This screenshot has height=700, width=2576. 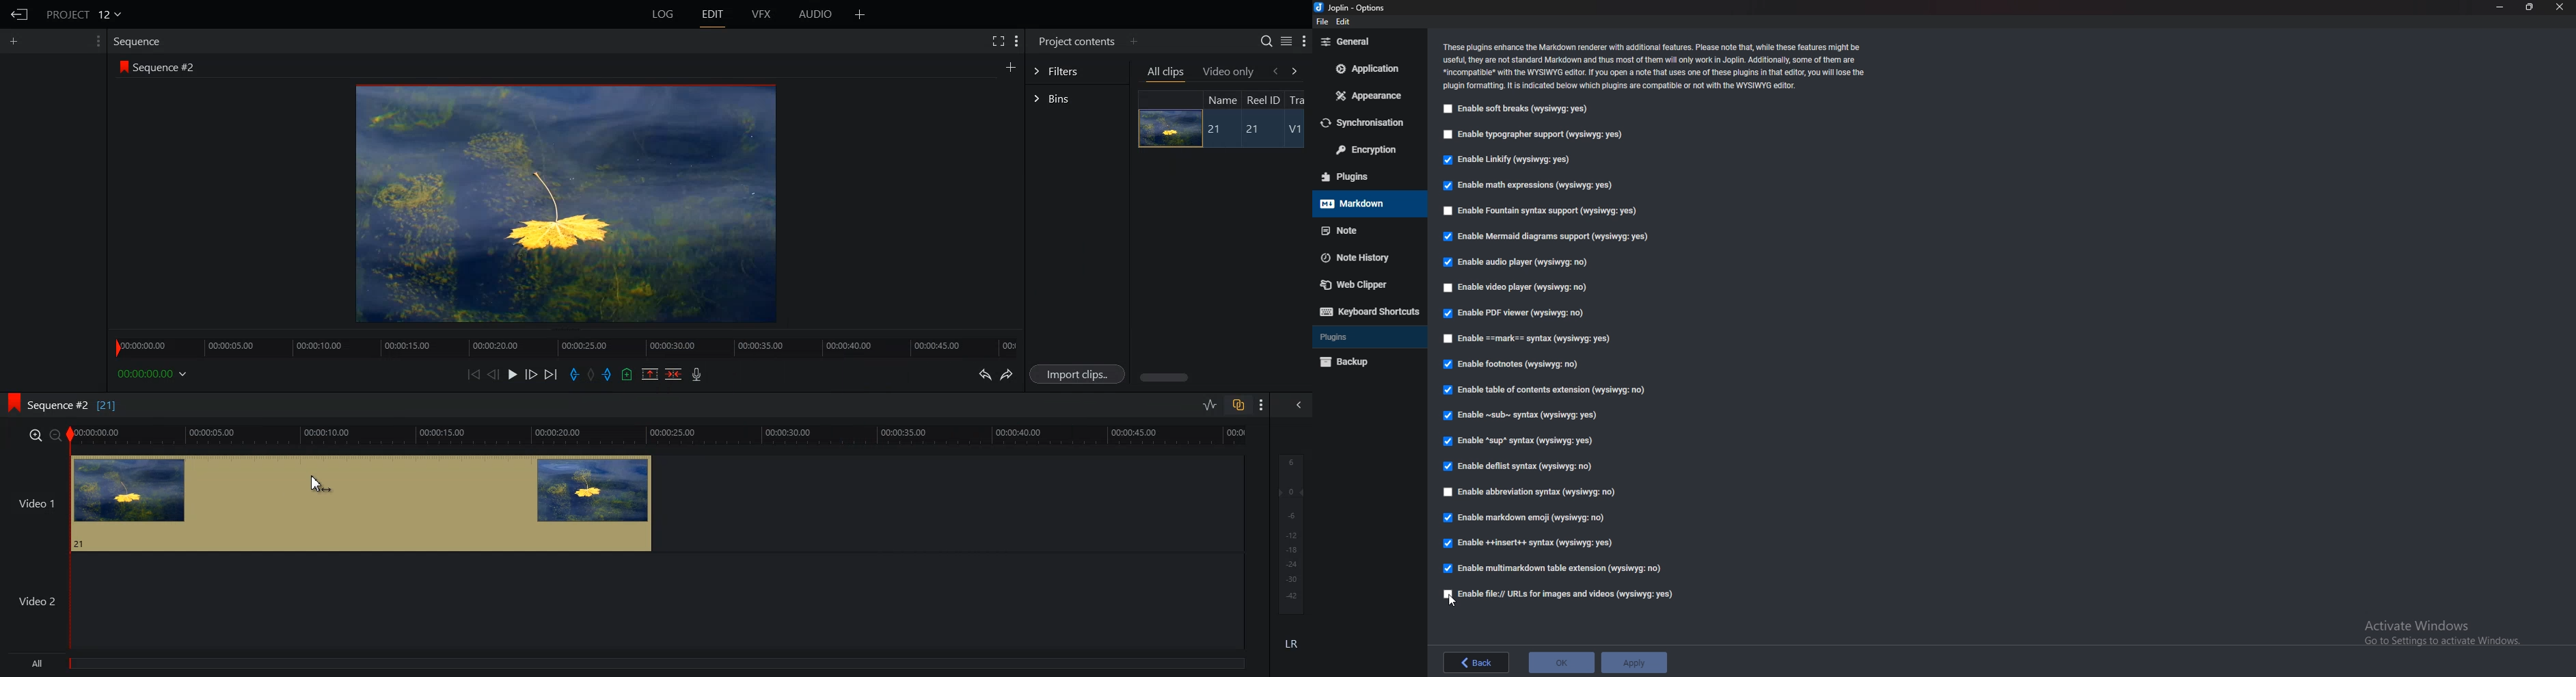 What do you see at coordinates (1368, 95) in the screenshot?
I see `Appearance` at bounding box center [1368, 95].